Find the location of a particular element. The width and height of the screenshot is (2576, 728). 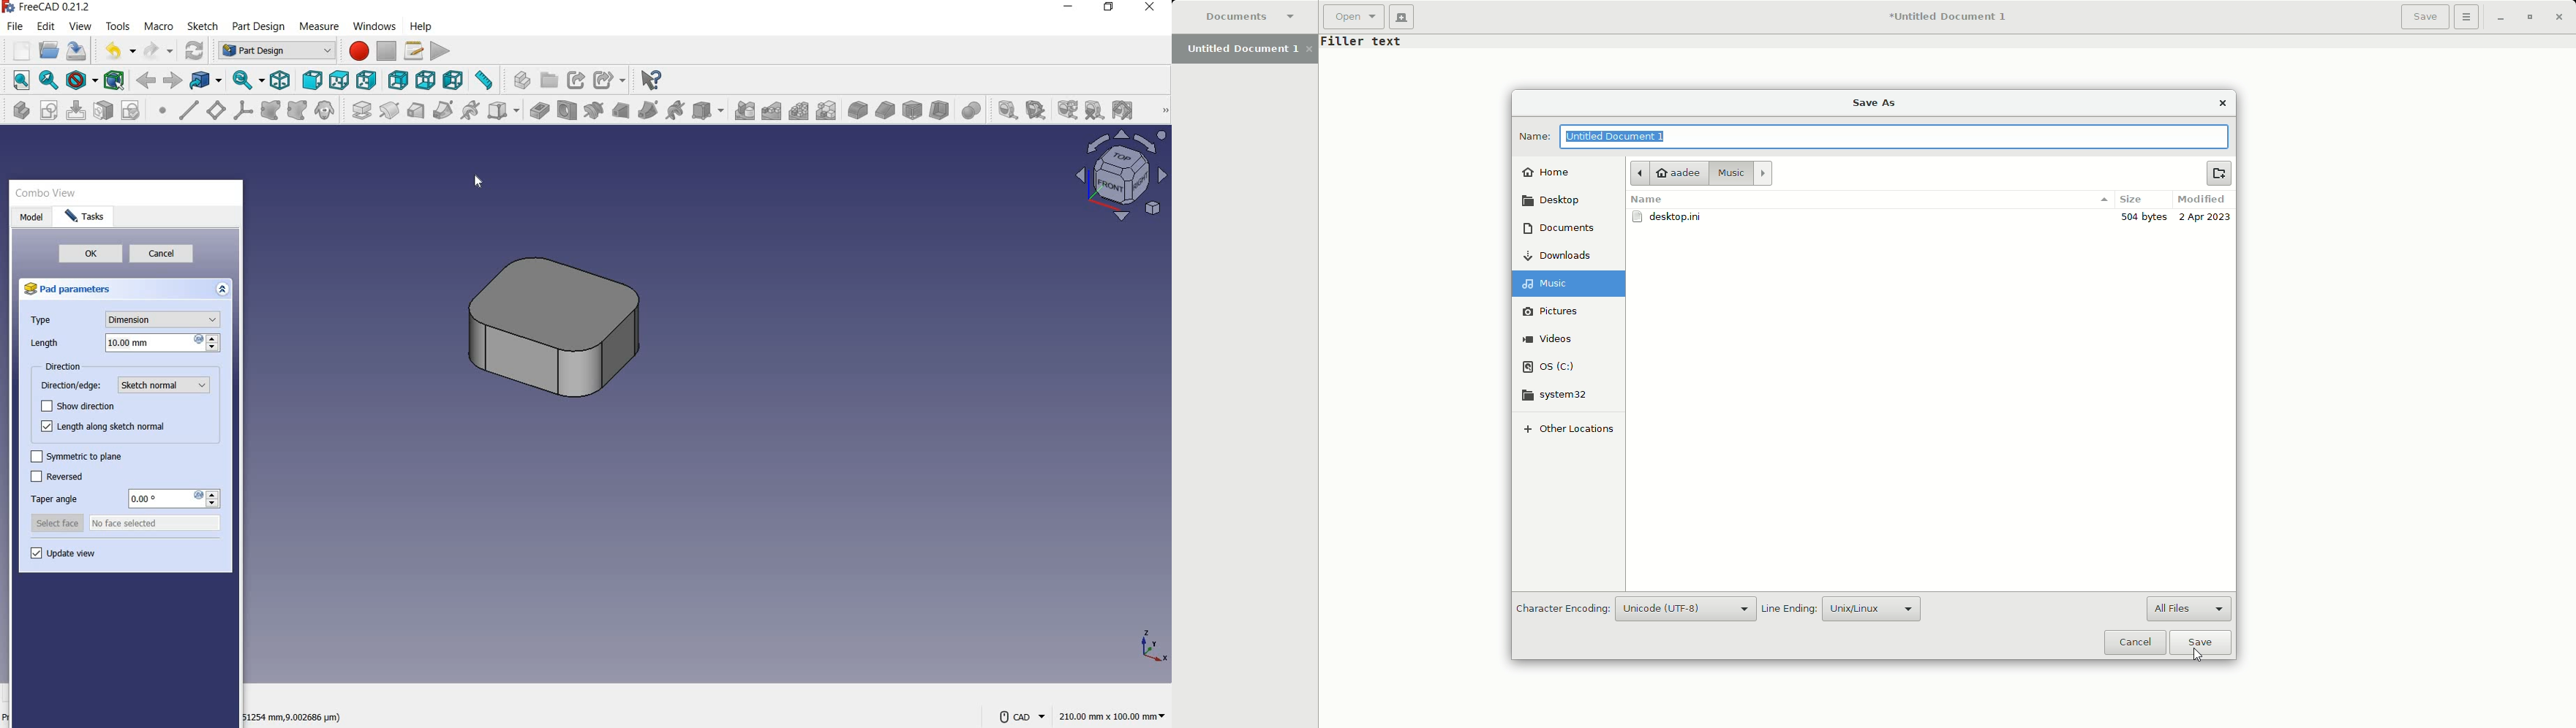

right is located at coordinates (367, 81).